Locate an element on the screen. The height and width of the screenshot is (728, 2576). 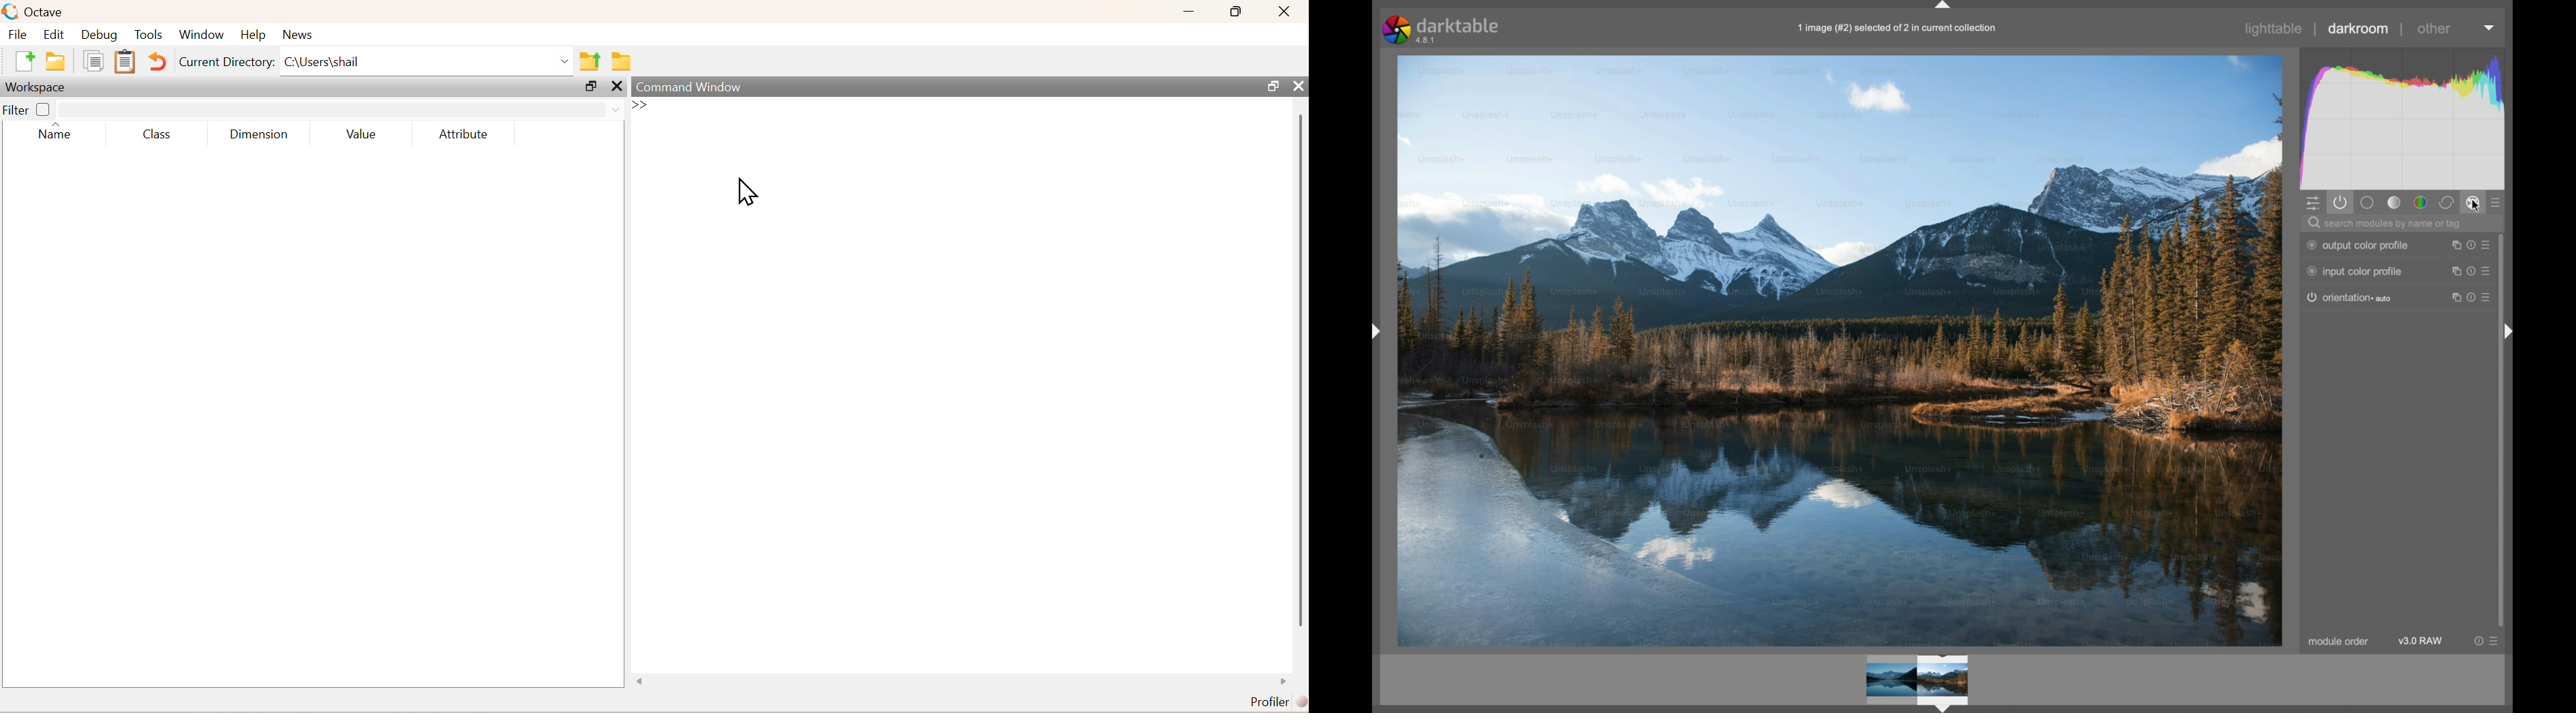
name is located at coordinates (55, 134).